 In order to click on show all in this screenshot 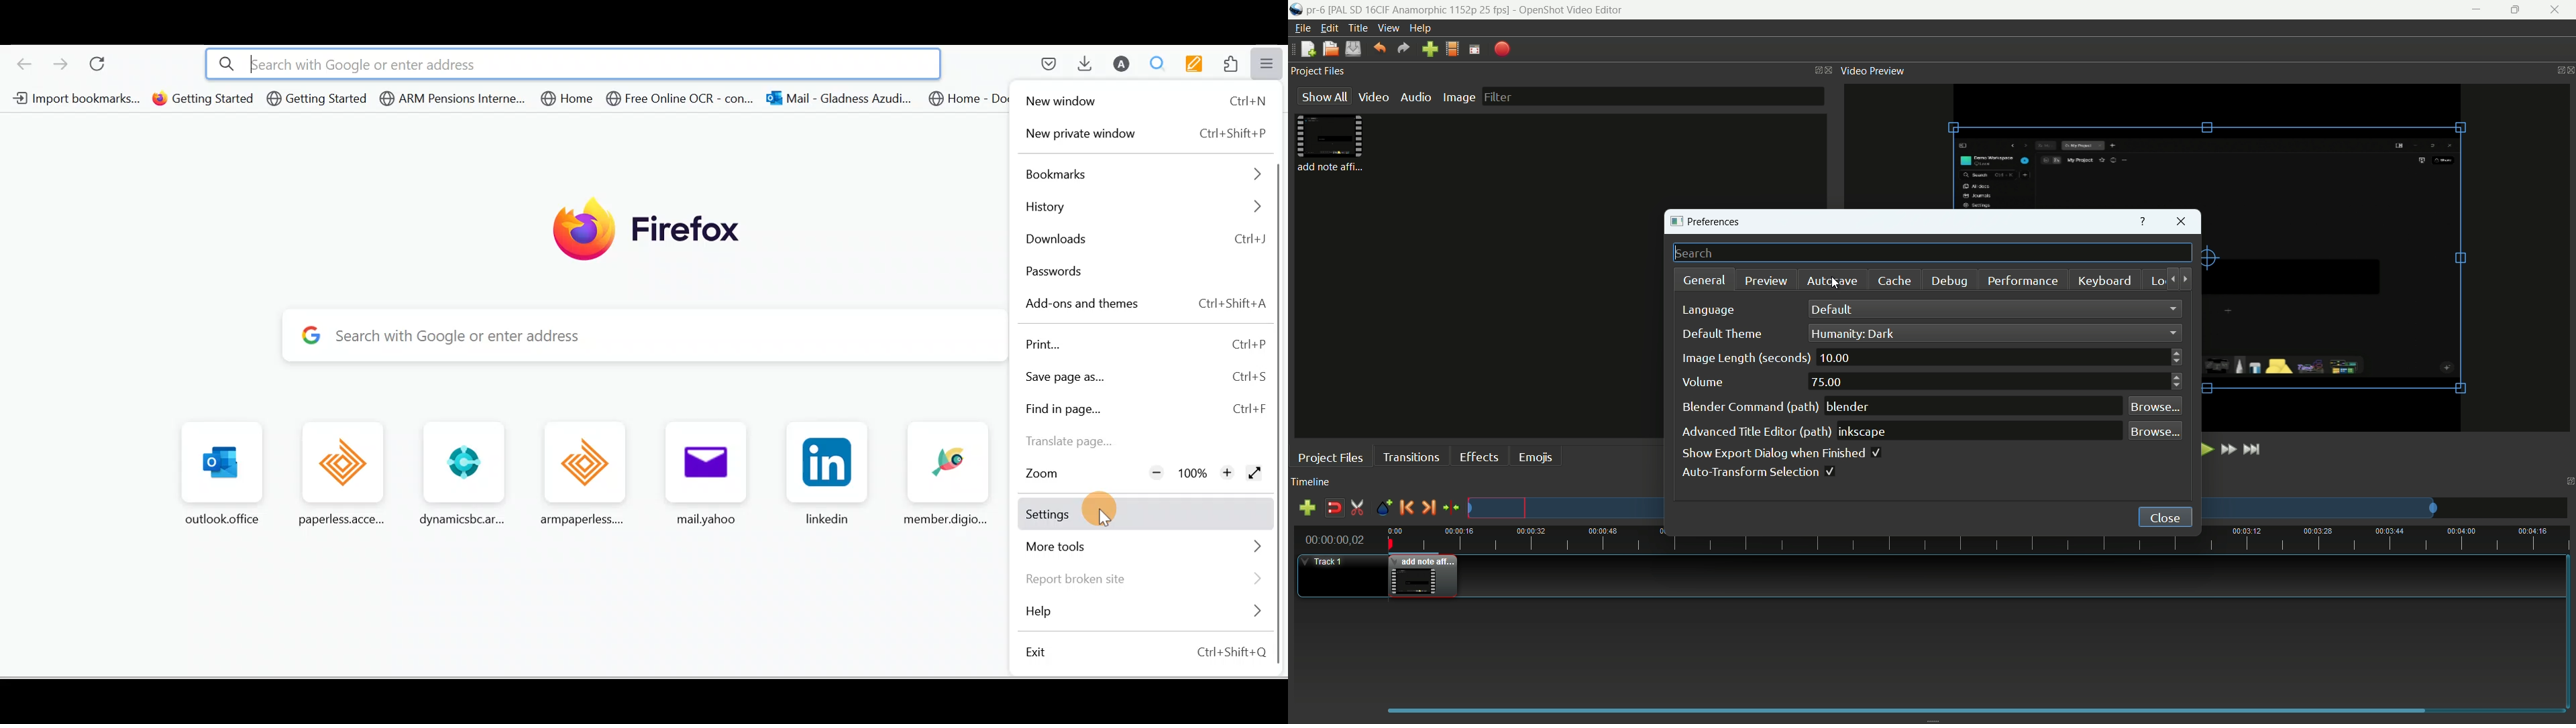, I will do `click(1323, 95)`.